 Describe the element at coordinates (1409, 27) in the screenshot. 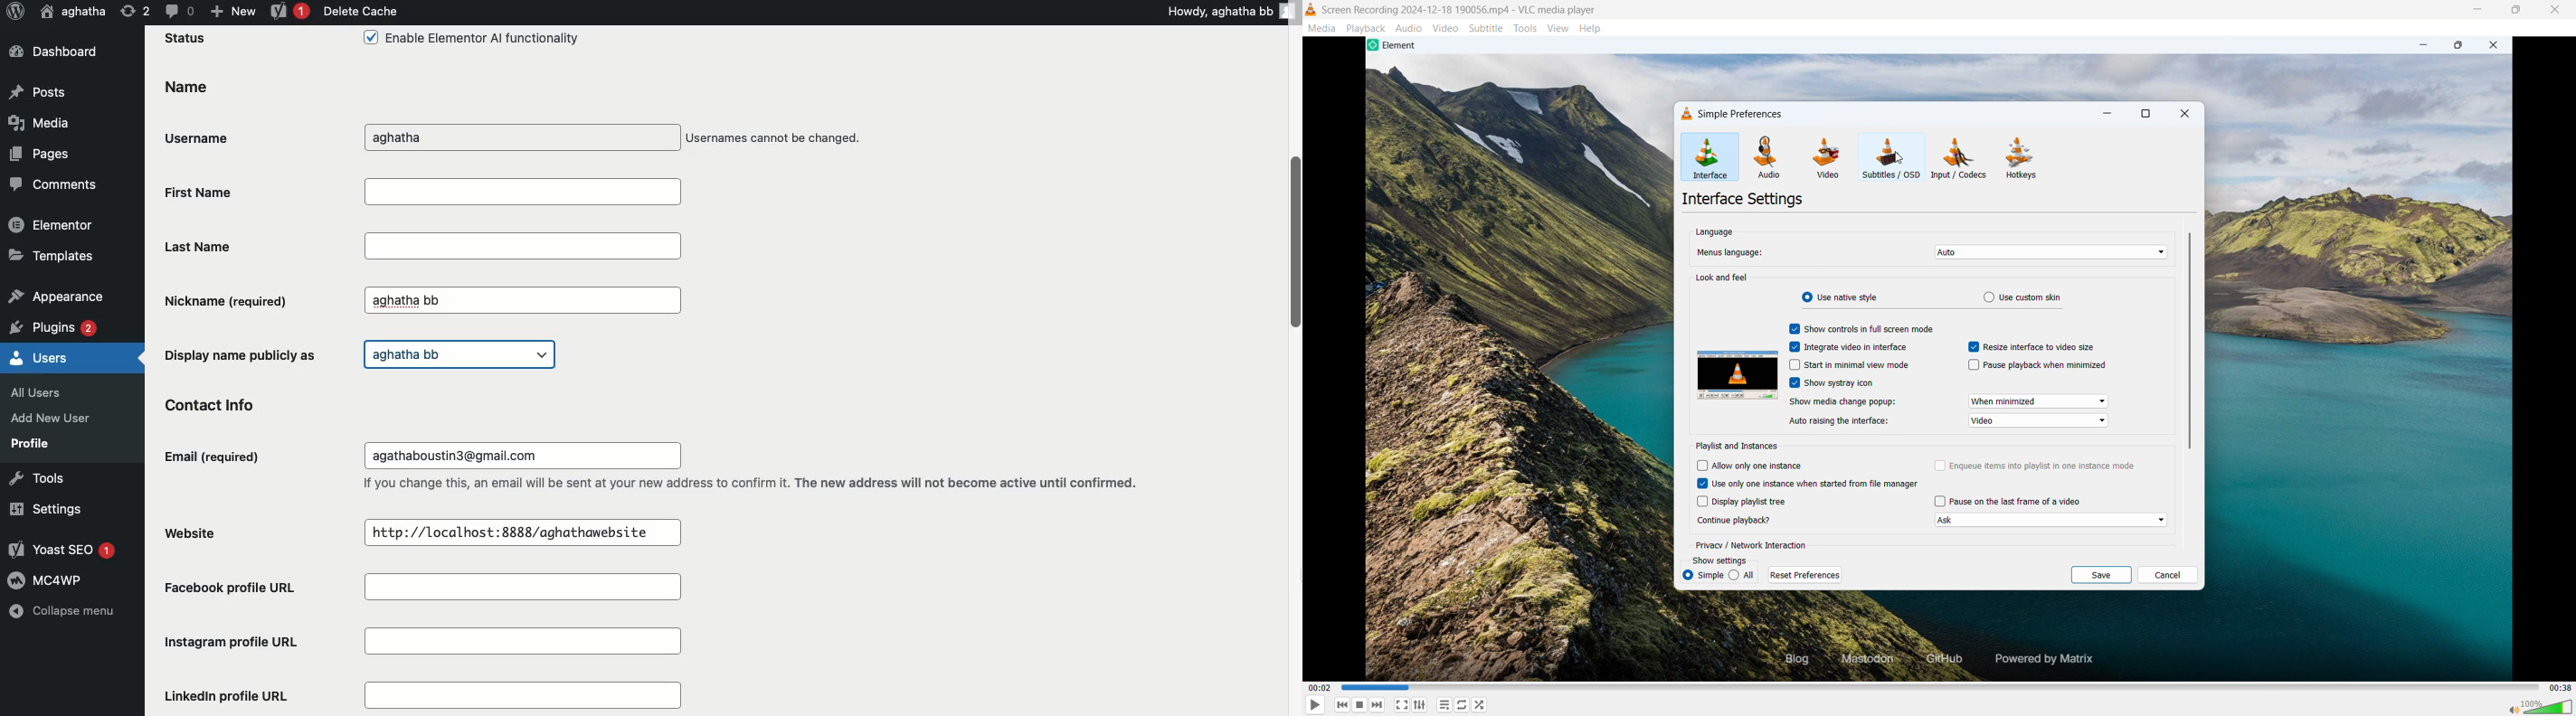

I see `audio` at that location.